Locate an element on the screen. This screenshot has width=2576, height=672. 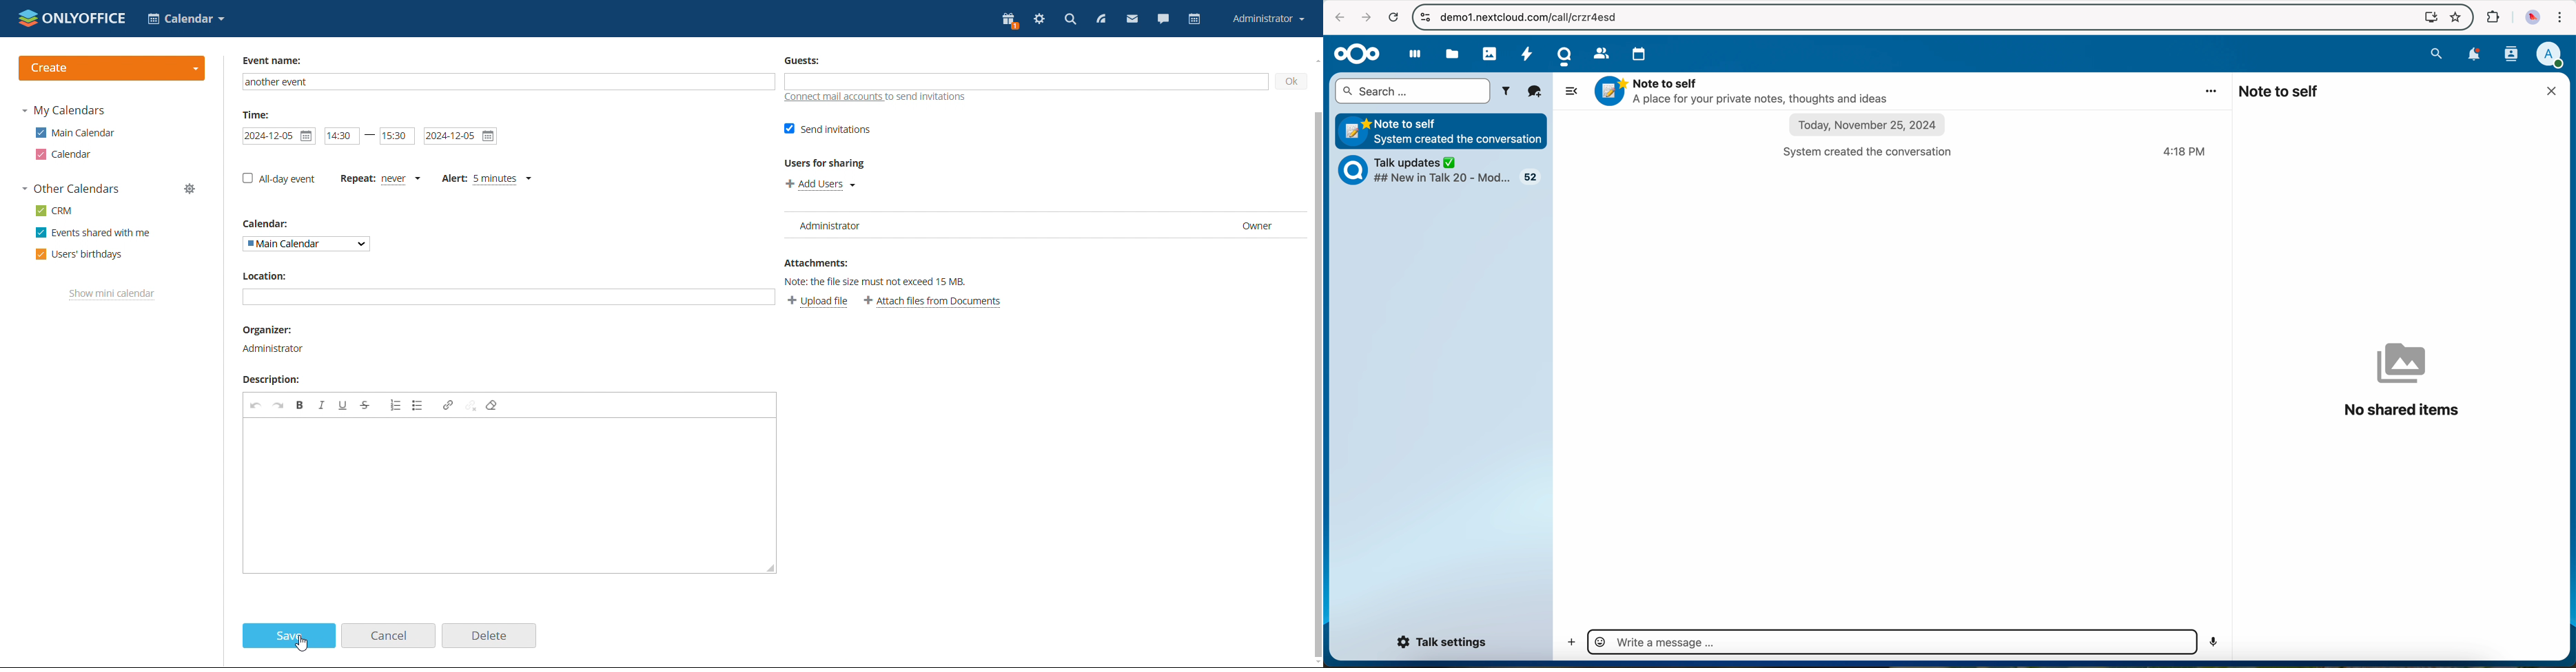
hide side bar is located at coordinates (1570, 90).